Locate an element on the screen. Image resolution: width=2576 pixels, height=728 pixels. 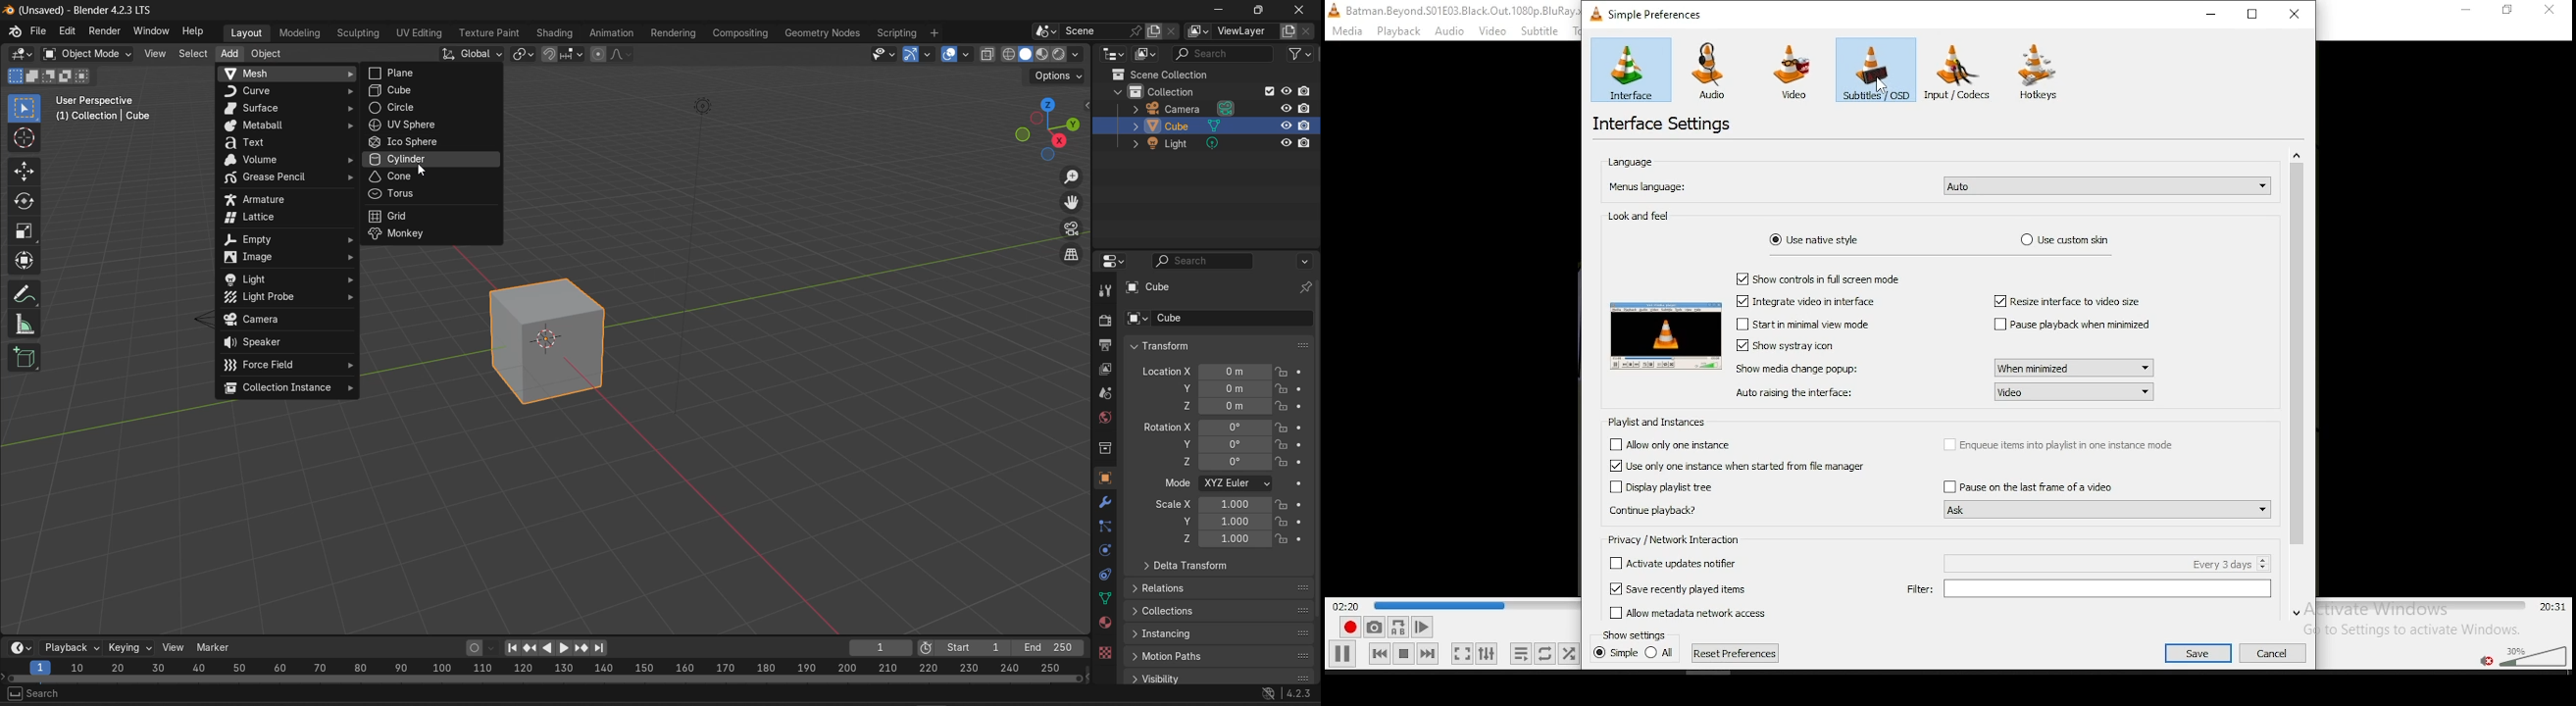
transform is located at coordinates (25, 261).